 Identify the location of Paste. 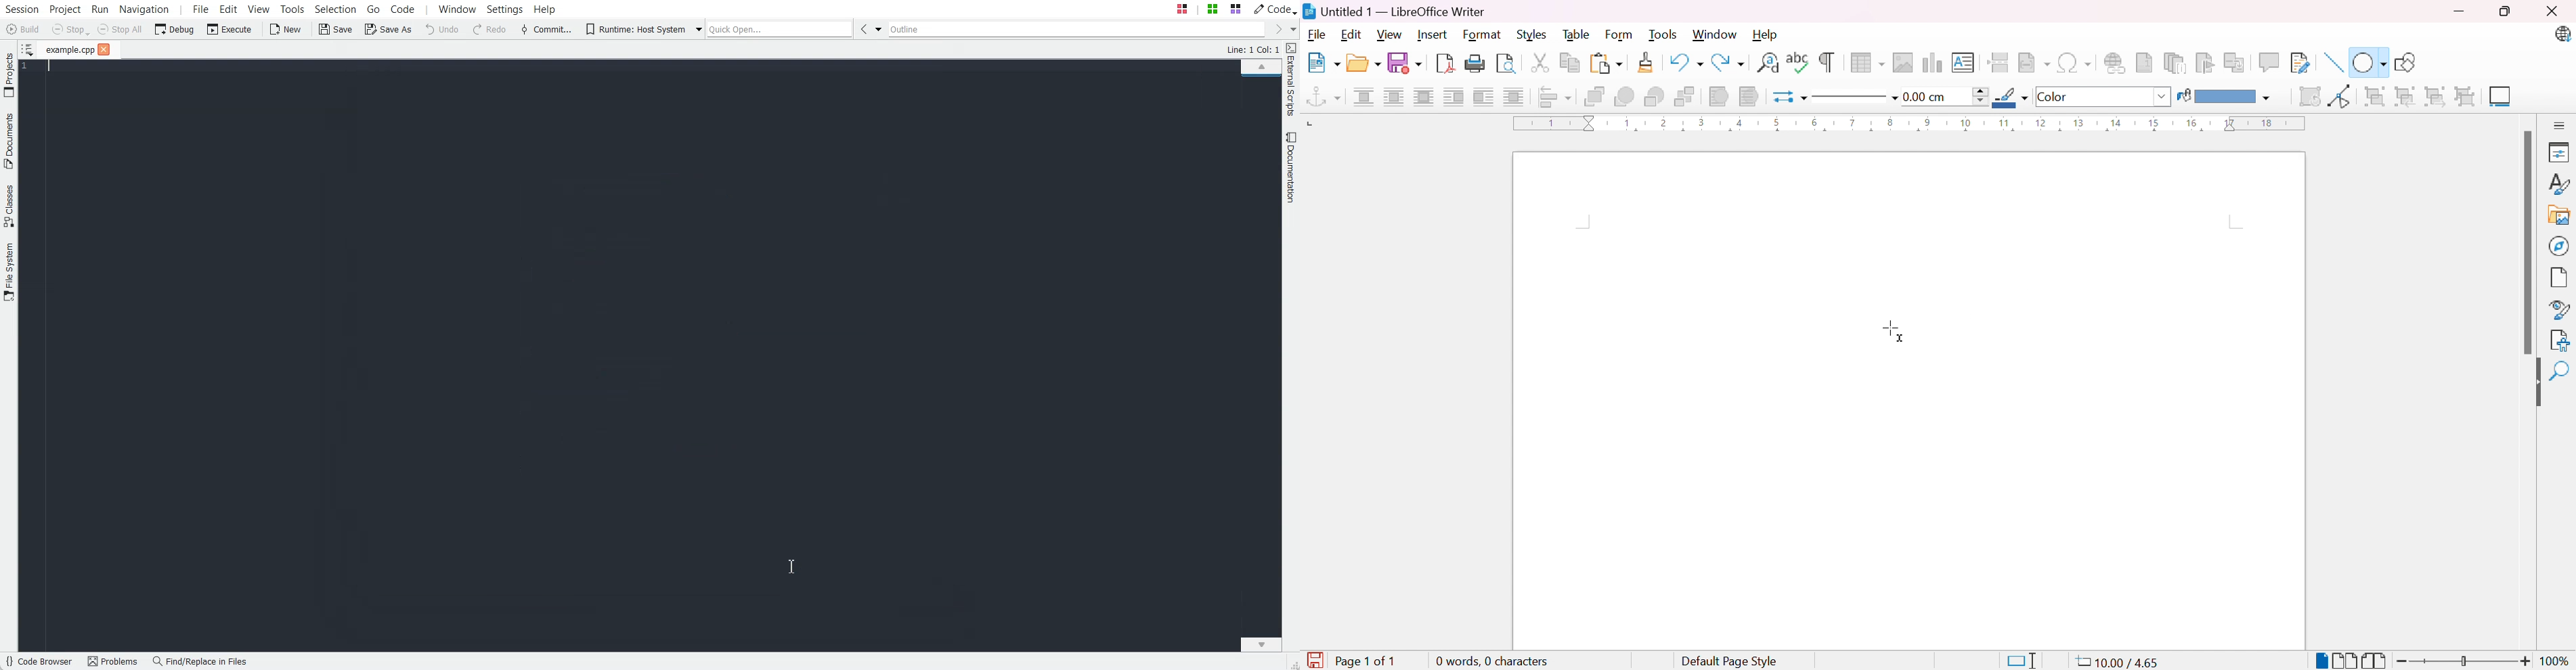
(1606, 64).